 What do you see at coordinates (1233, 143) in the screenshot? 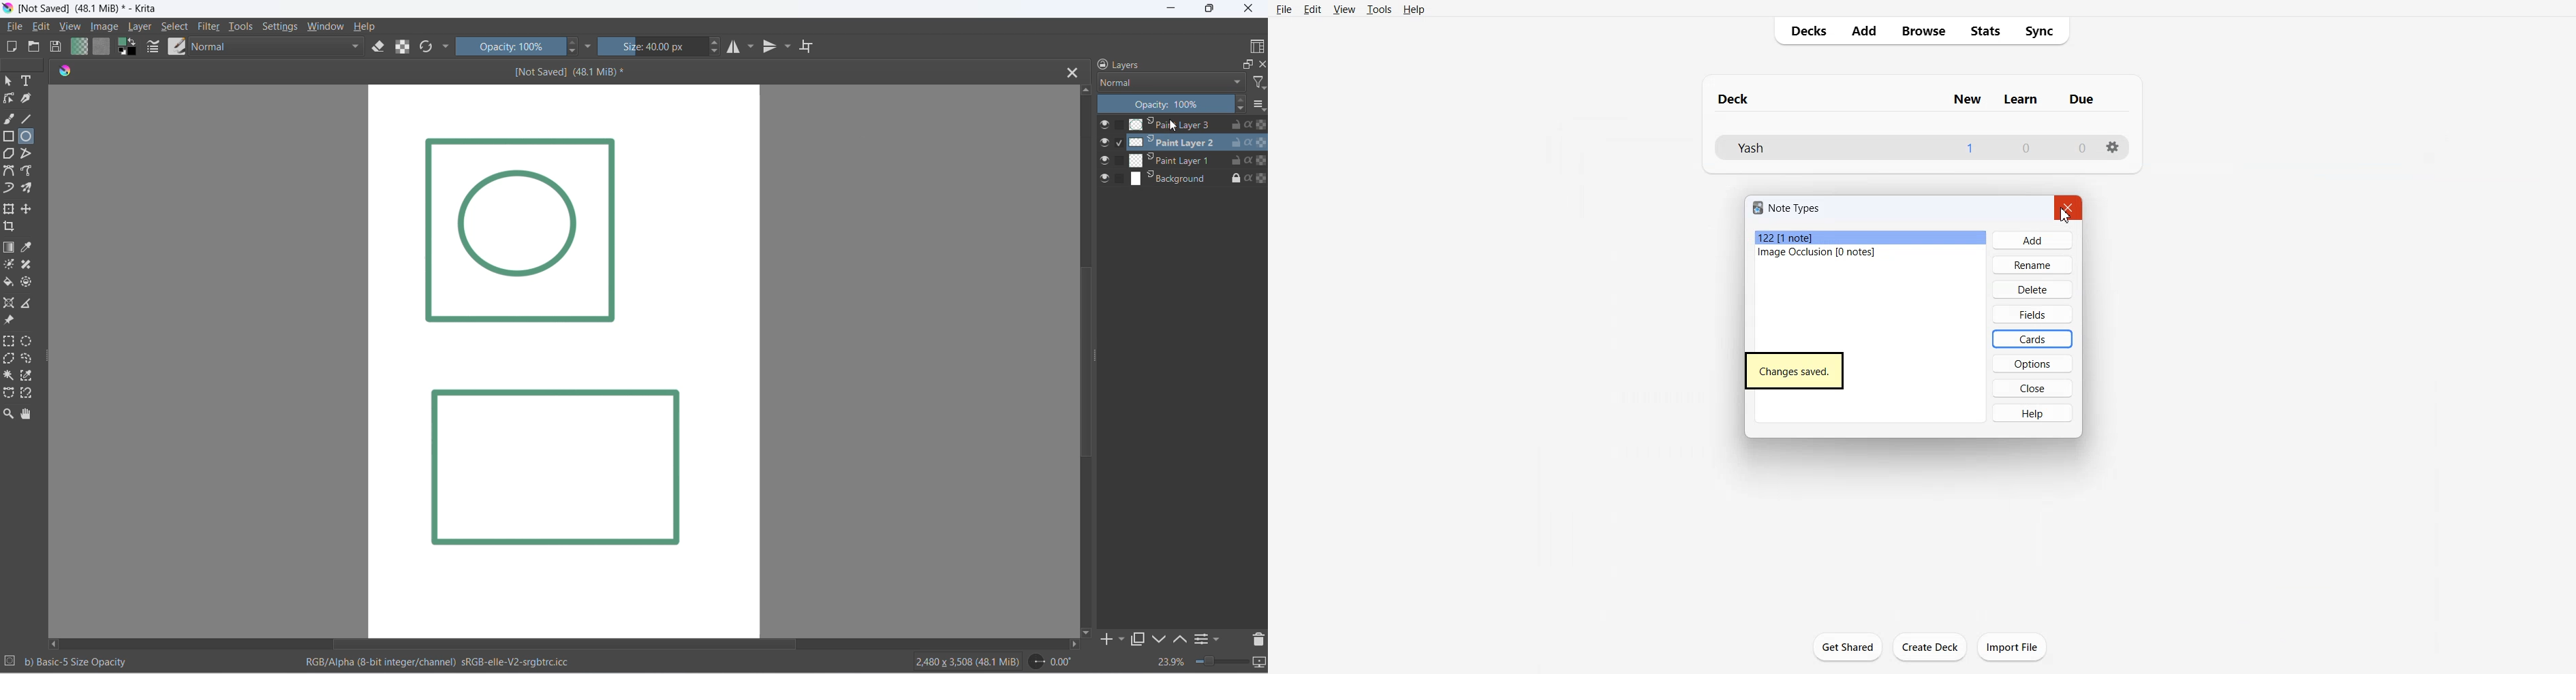
I see `unlock` at bounding box center [1233, 143].